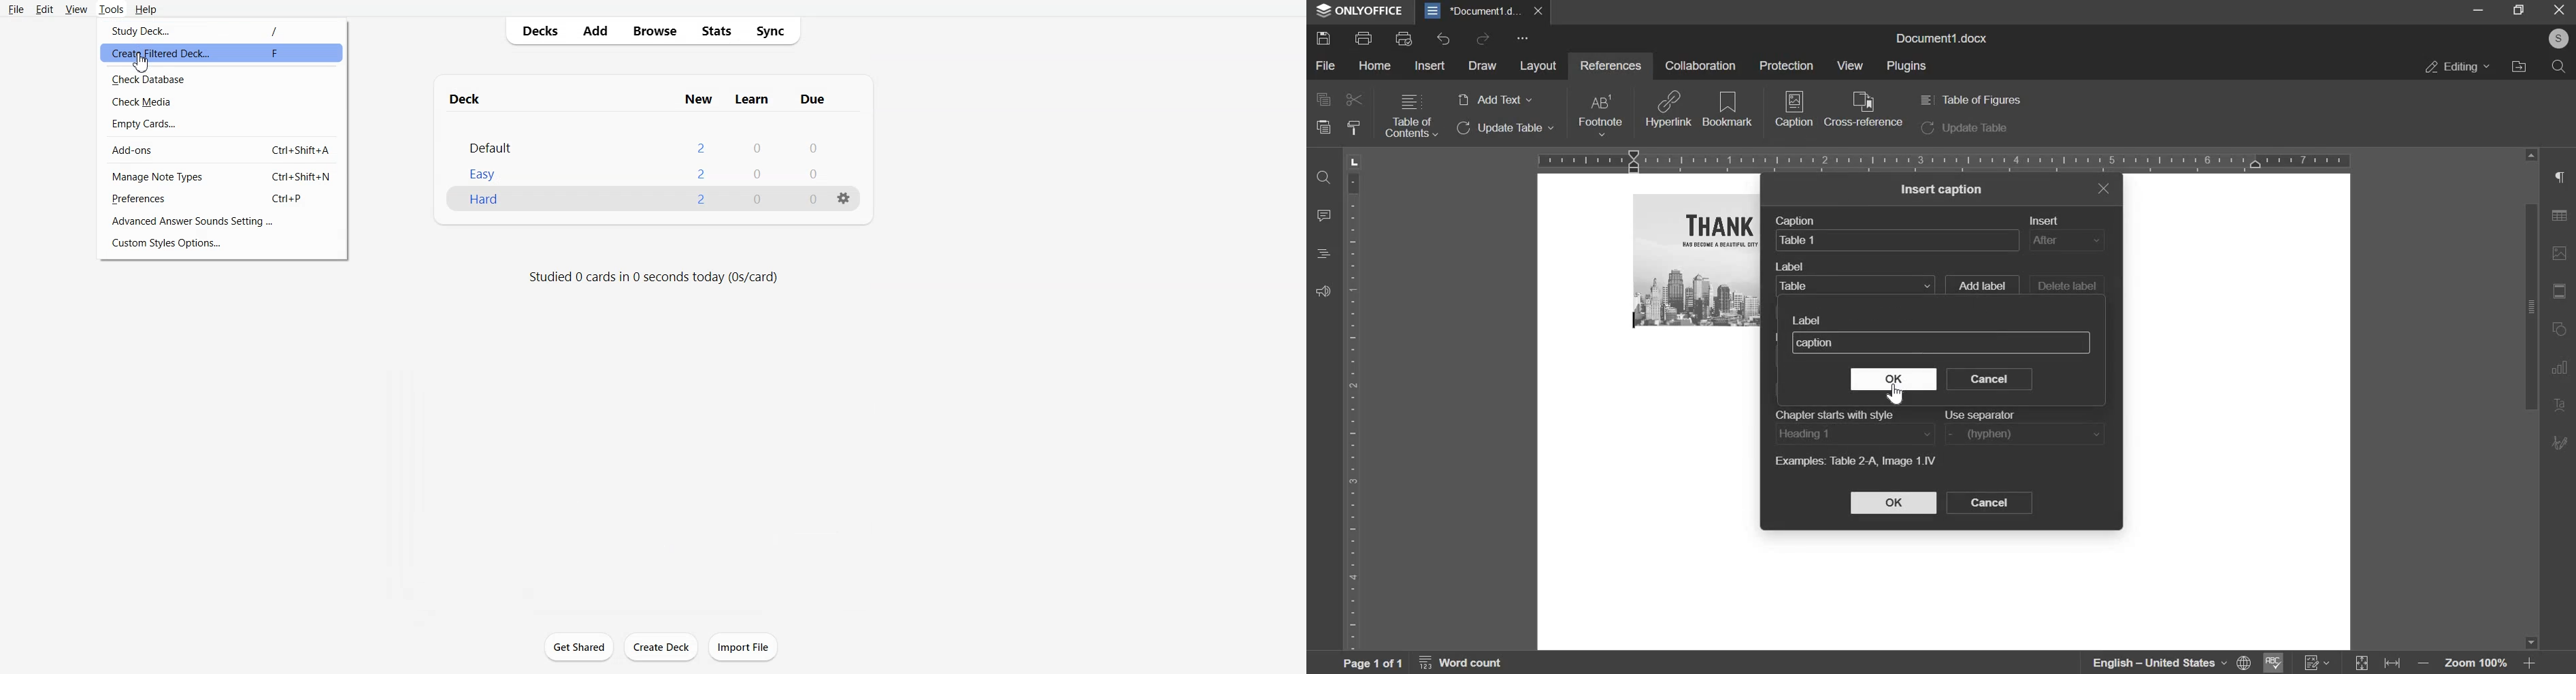 The width and height of the screenshot is (2576, 700). What do you see at coordinates (2564, 219) in the screenshot?
I see `table` at bounding box center [2564, 219].